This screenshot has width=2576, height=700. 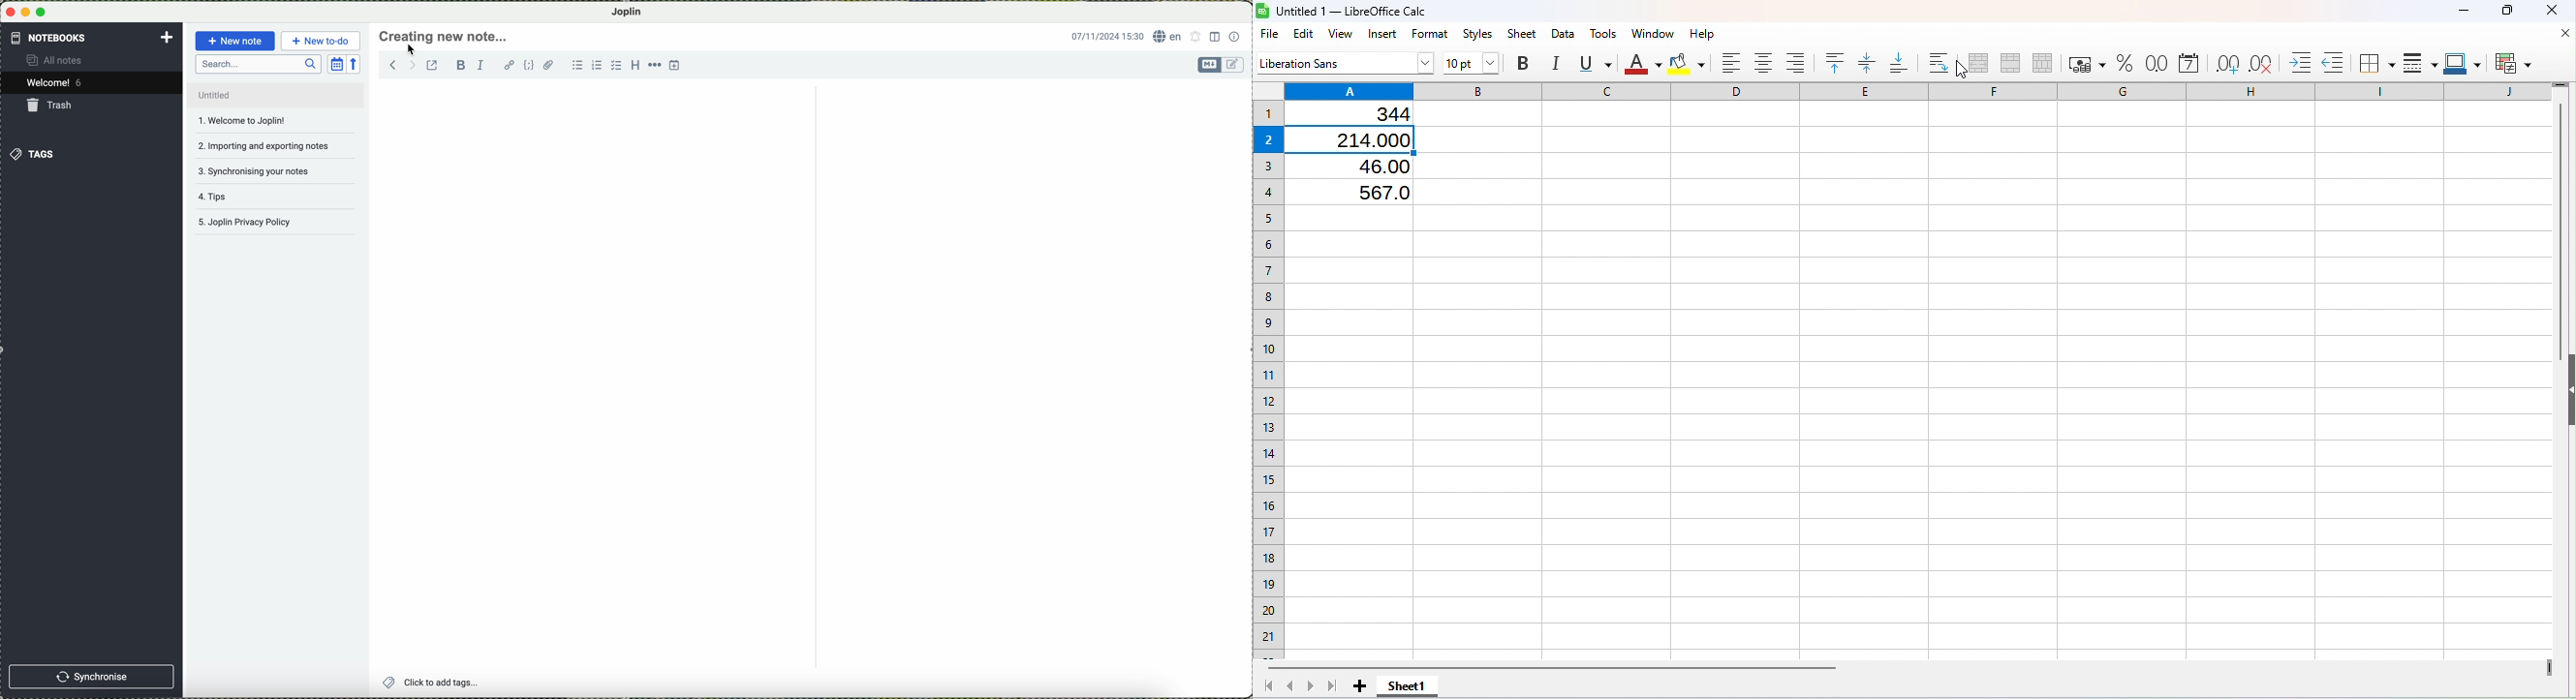 I want to click on tips, so click(x=257, y=200).